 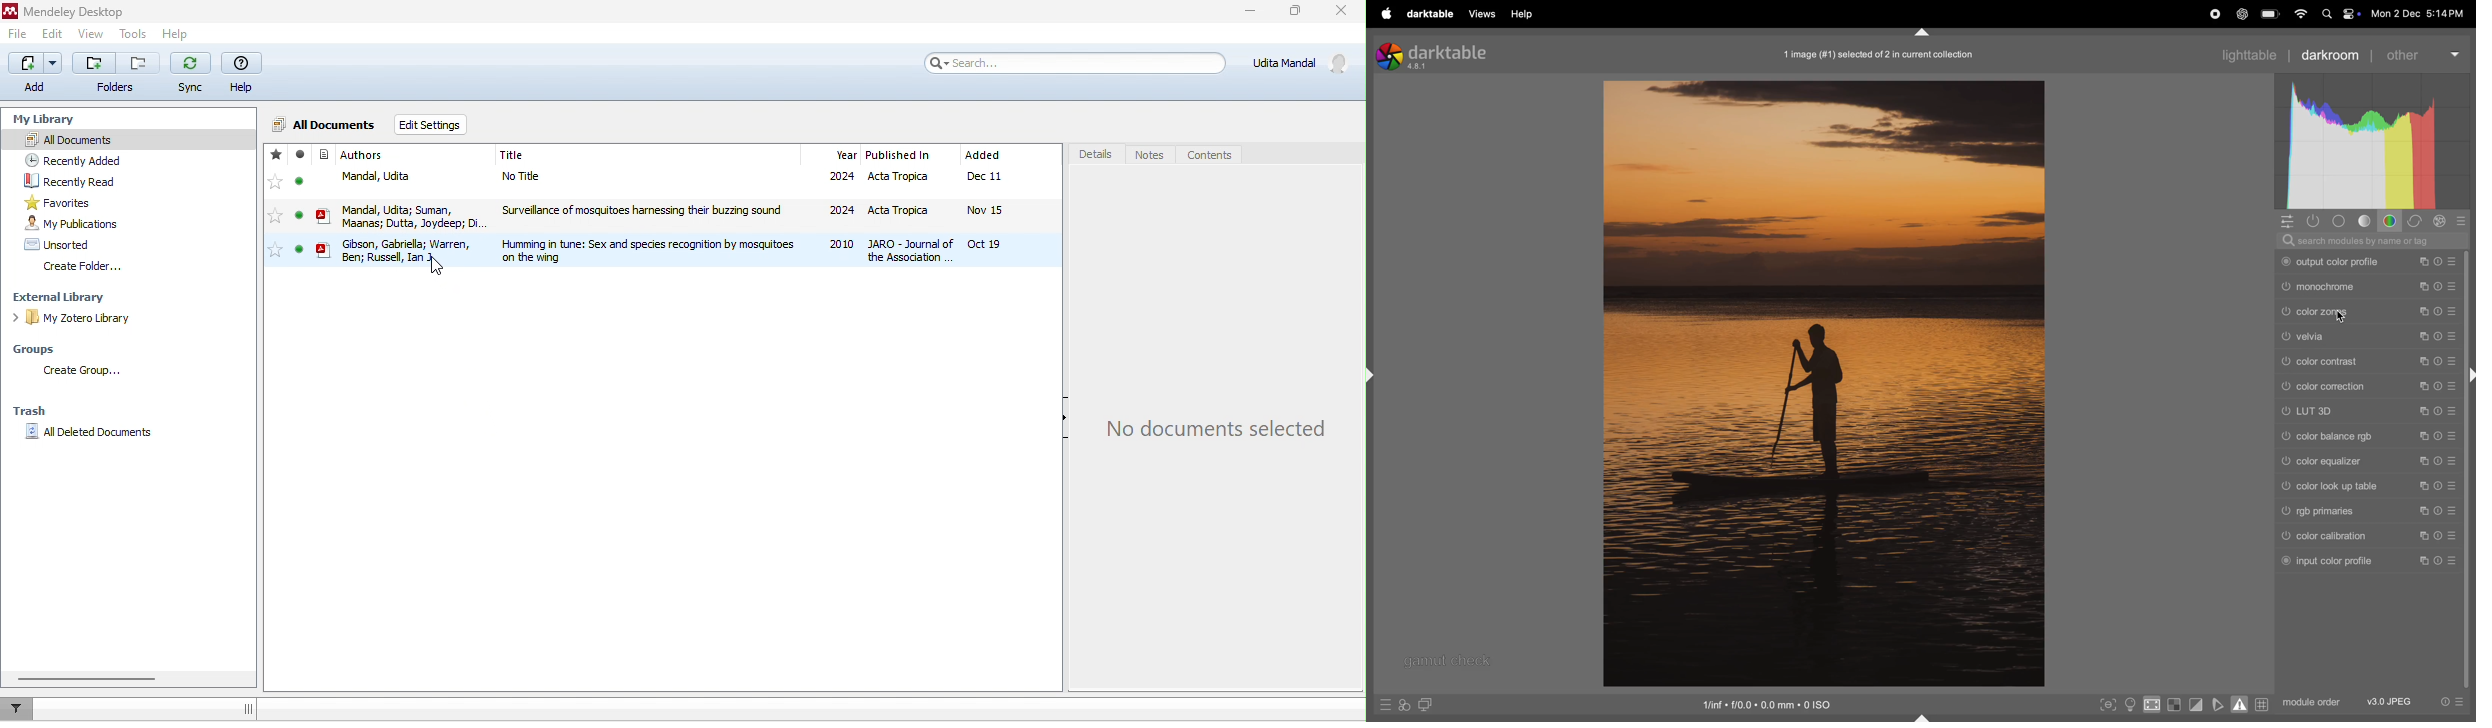 I want to click on show active modules, so click(x=2315, y=221).